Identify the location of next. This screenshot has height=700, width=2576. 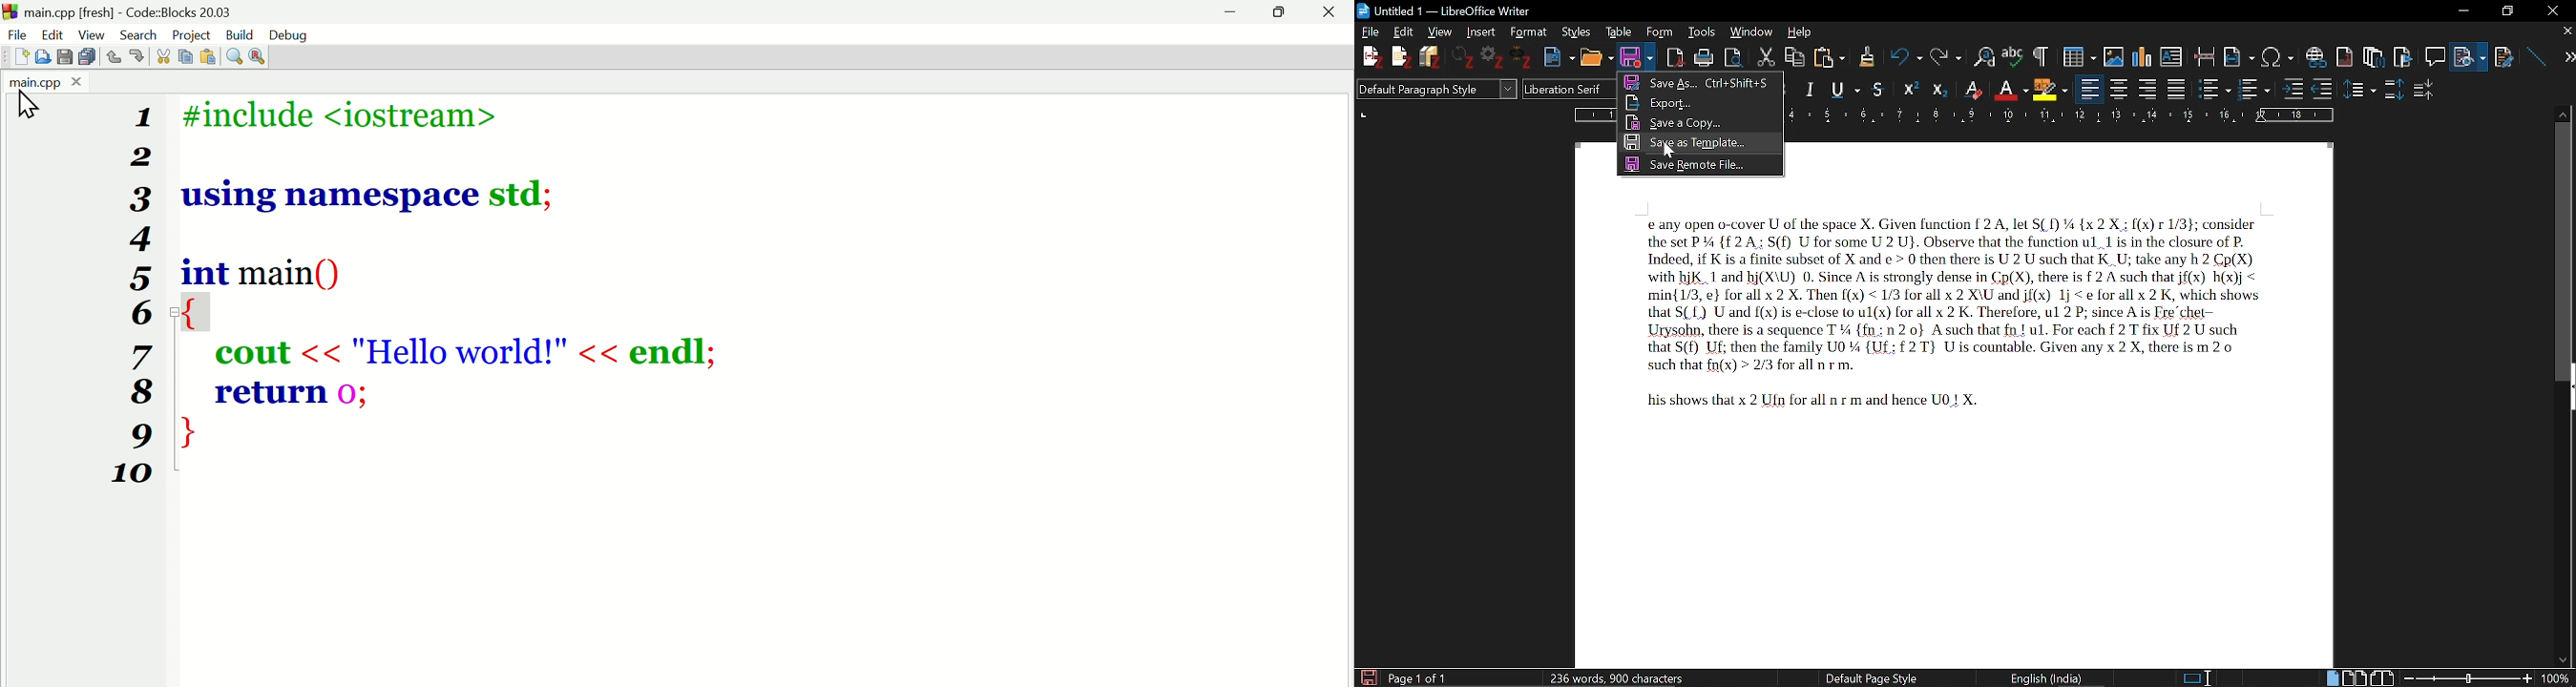
(2563, 57).